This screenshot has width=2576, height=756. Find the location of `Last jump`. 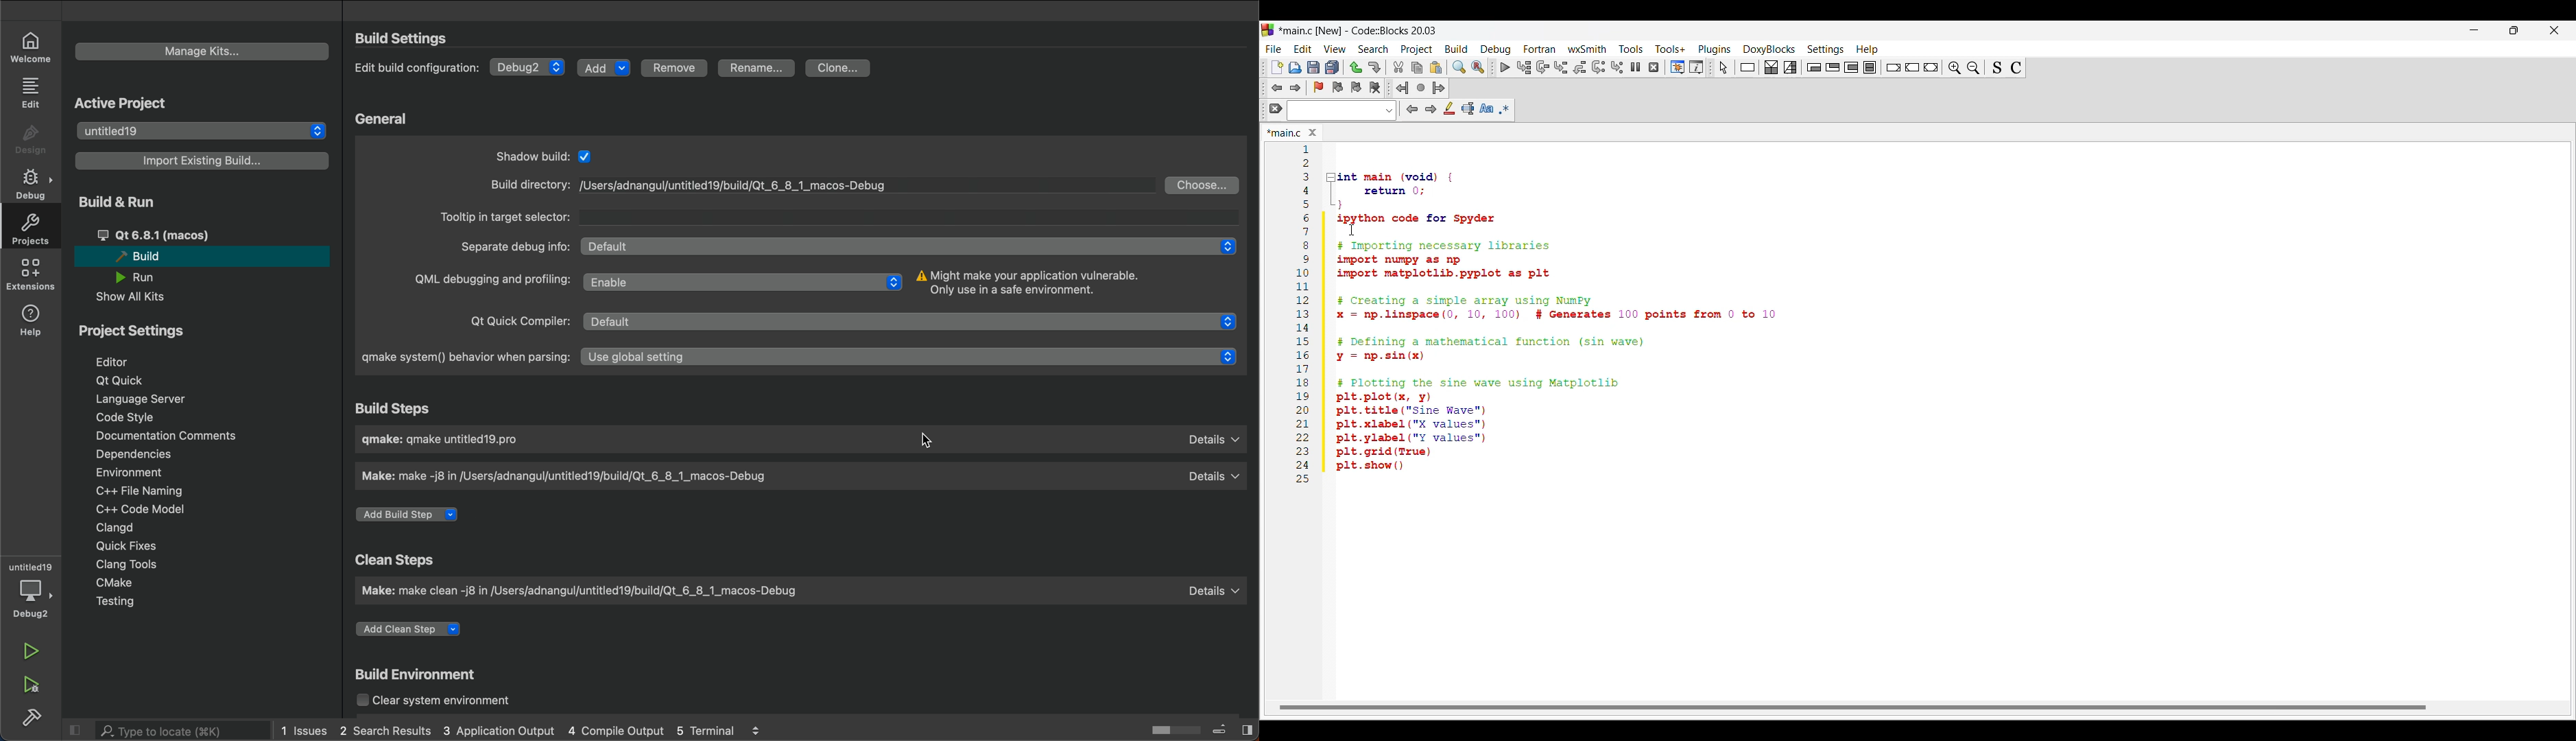

Last jump is located at coordinates (1421, 88).